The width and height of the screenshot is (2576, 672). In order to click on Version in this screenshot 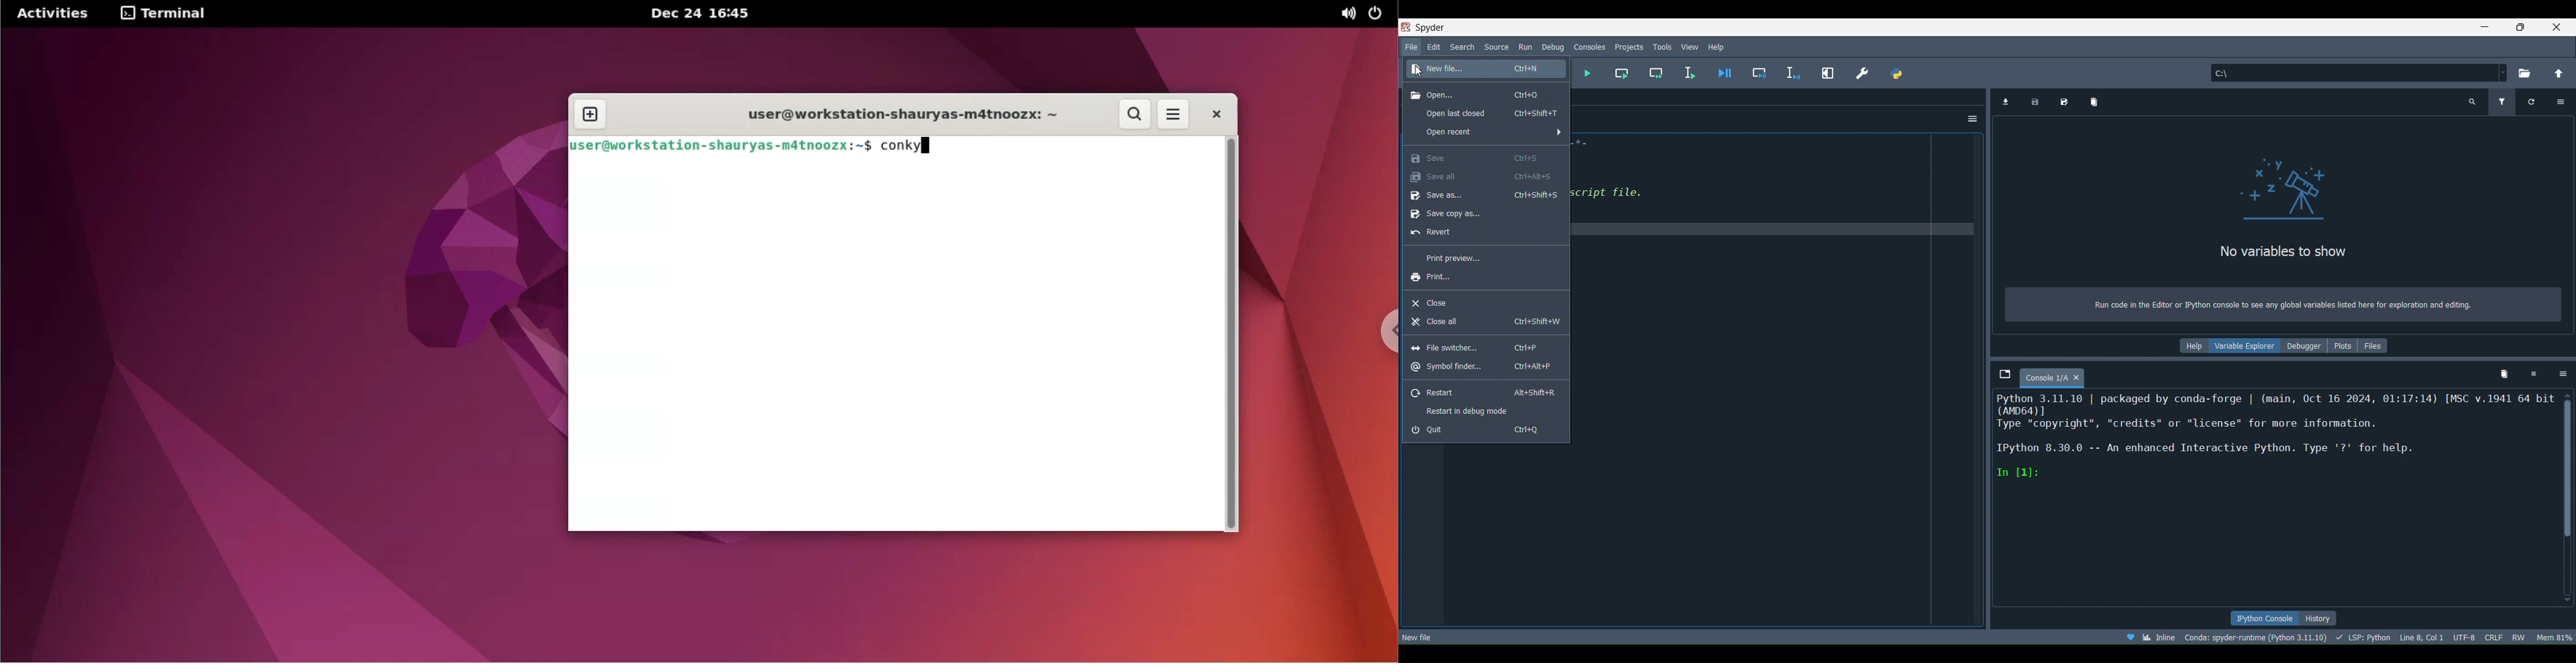, I will do `click(2259, 637)`.